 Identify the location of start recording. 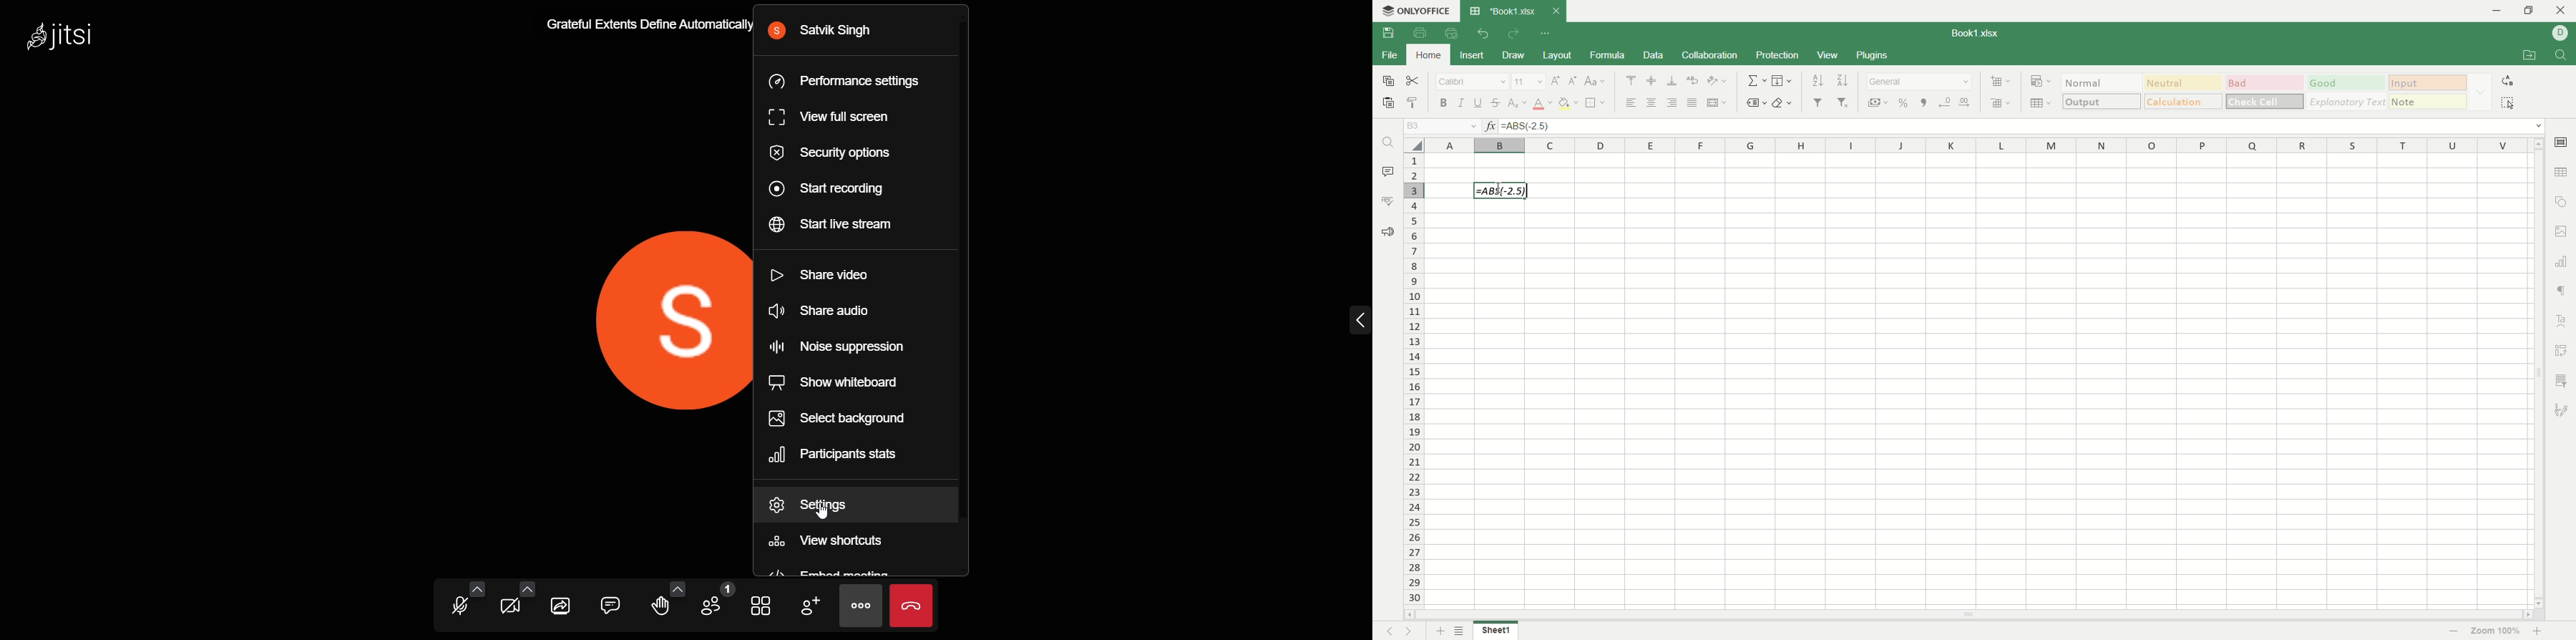
(826, 192).